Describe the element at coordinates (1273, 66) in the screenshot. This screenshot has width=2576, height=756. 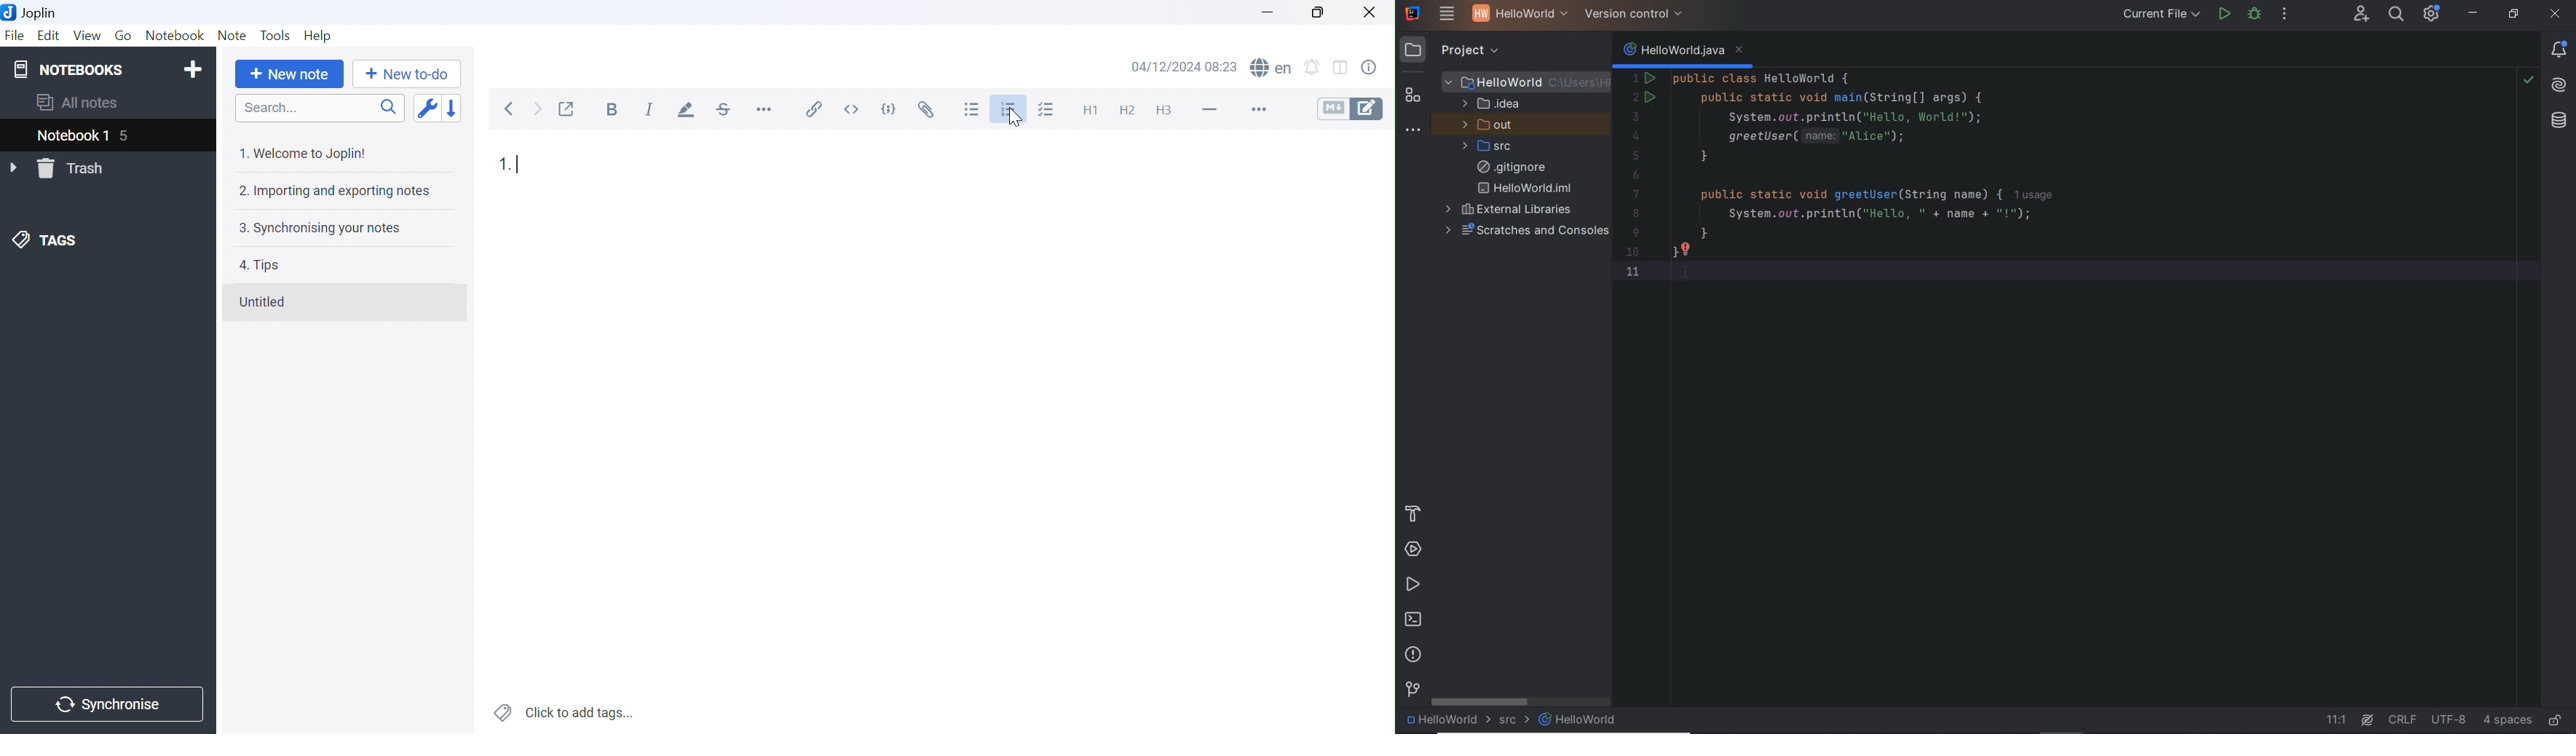
I see `Spell checker` at that location.